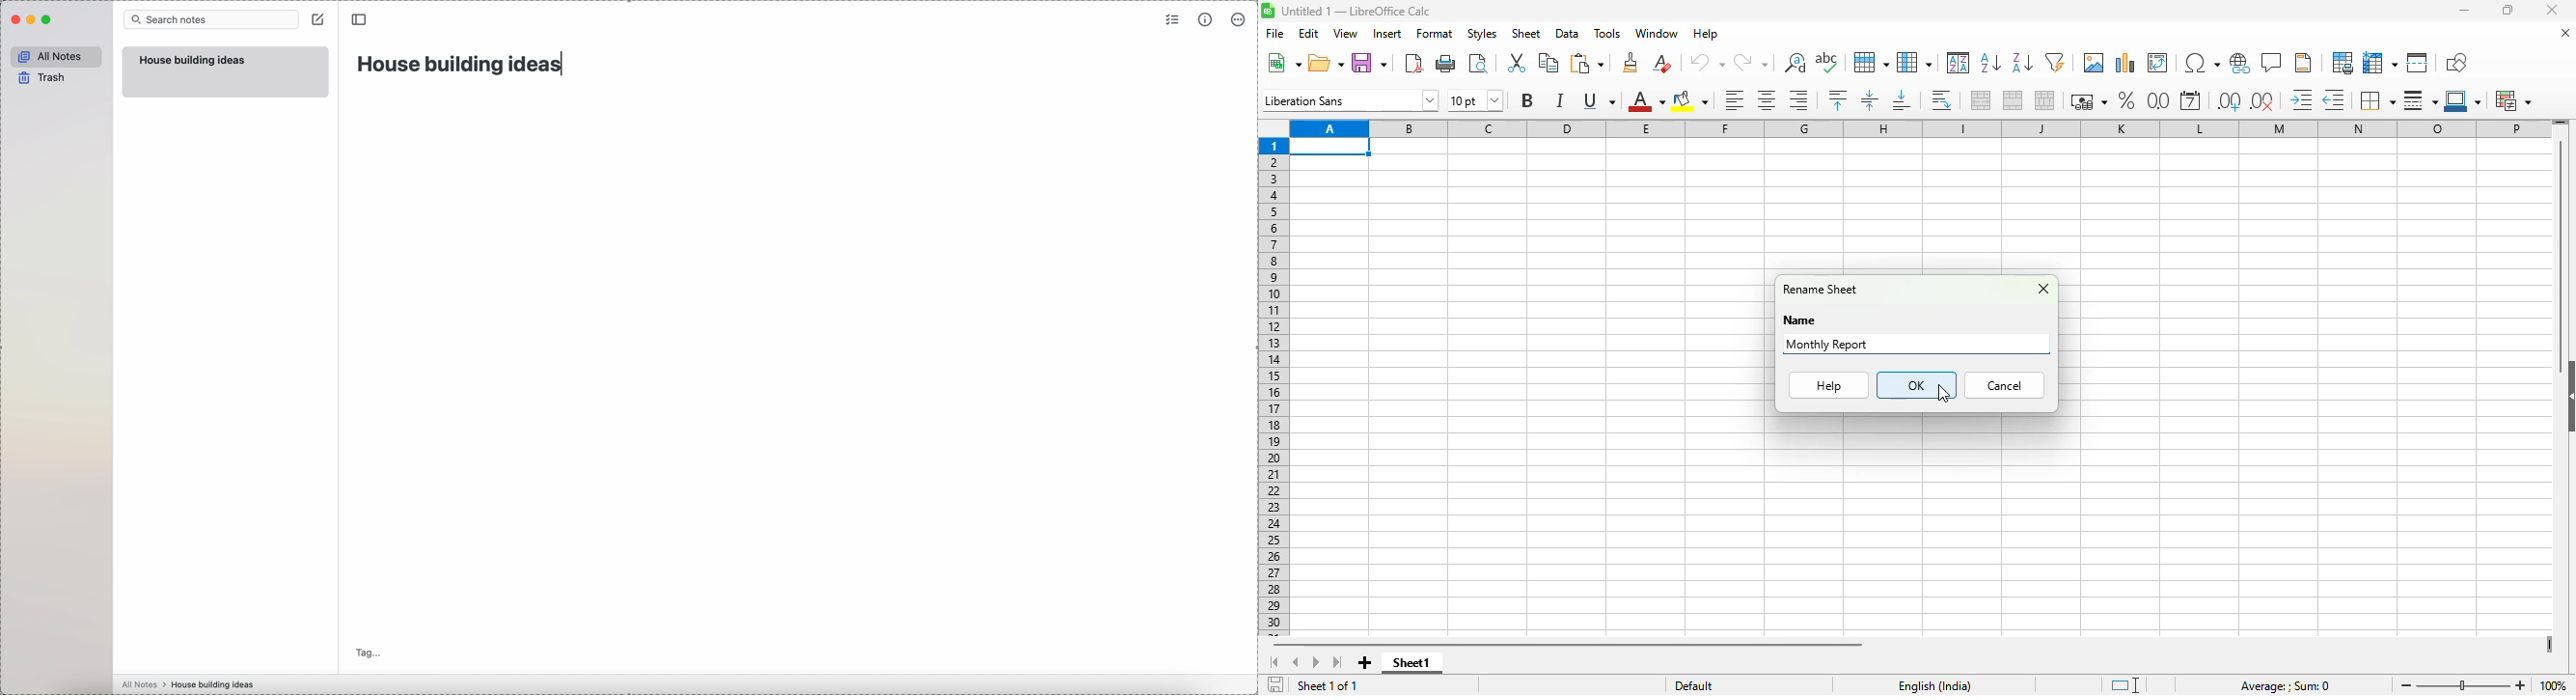 The image size is (2576, 700). Describe the element at coordinates (32, 21) in the screenshot. I see `minimize Simplenote` at that location.